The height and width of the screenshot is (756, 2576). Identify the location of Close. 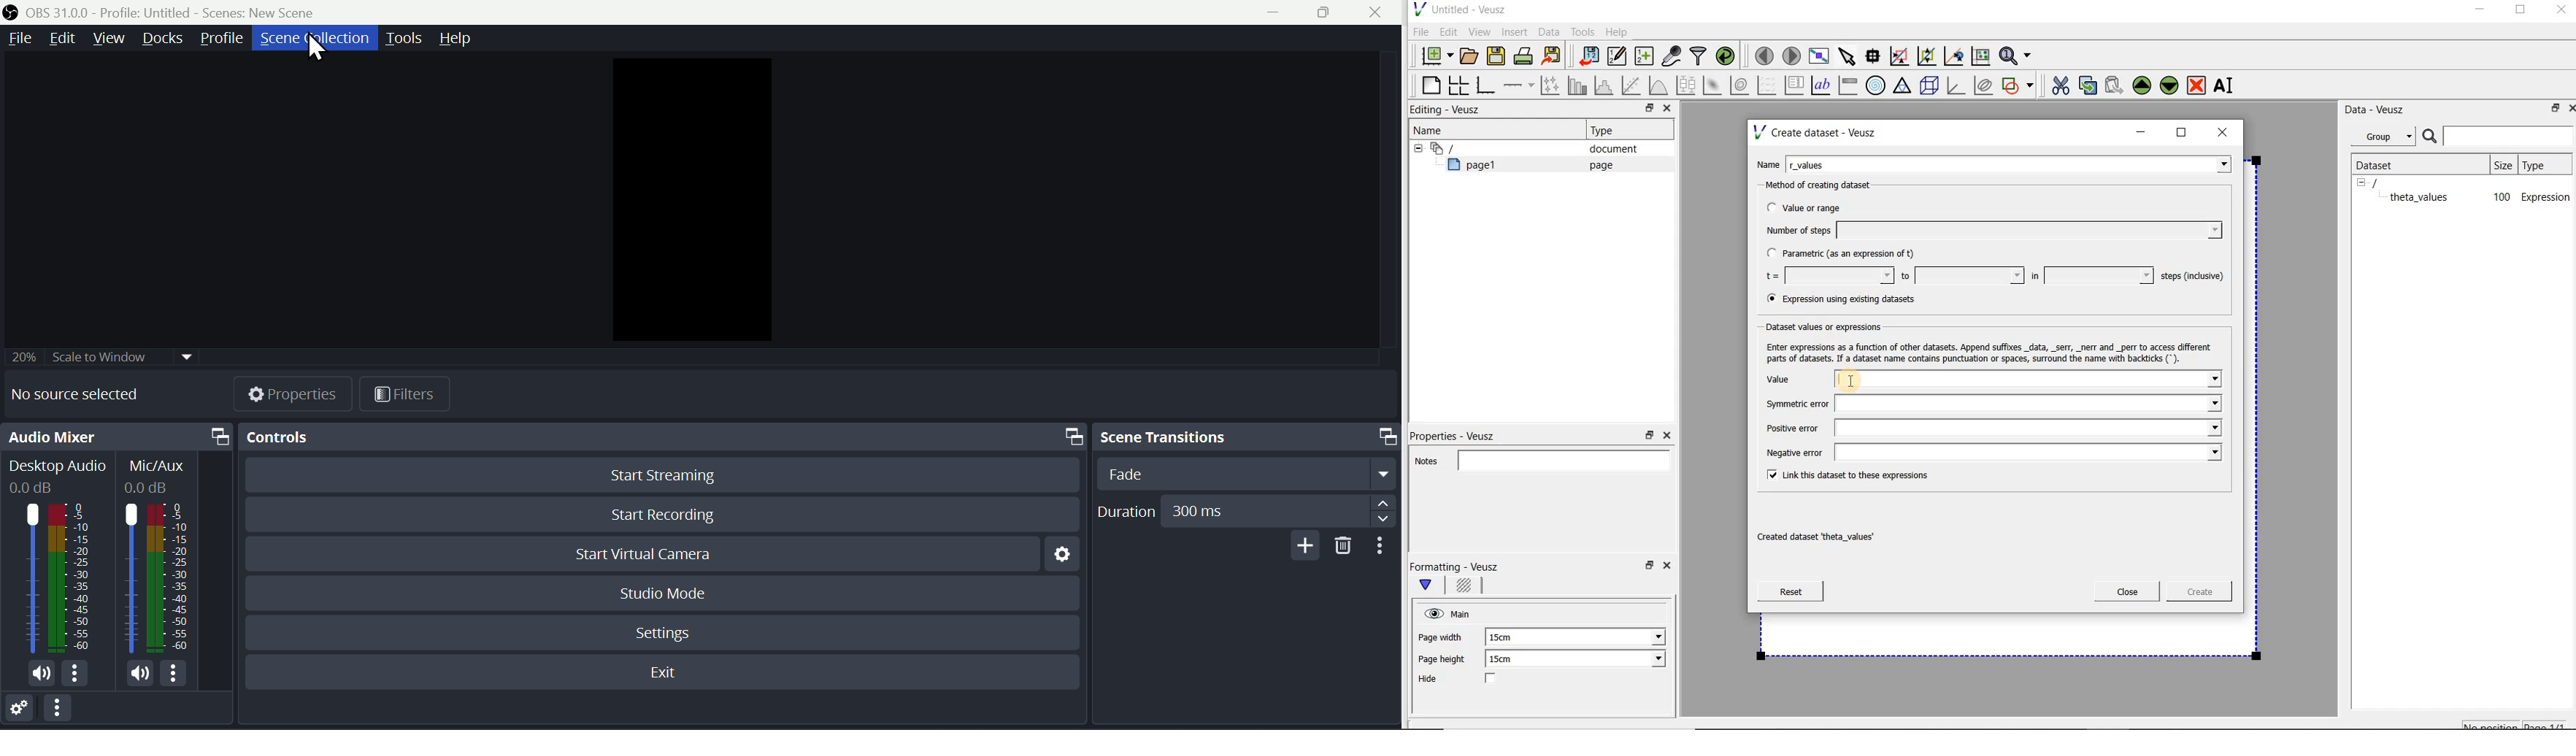
(2127, 592).